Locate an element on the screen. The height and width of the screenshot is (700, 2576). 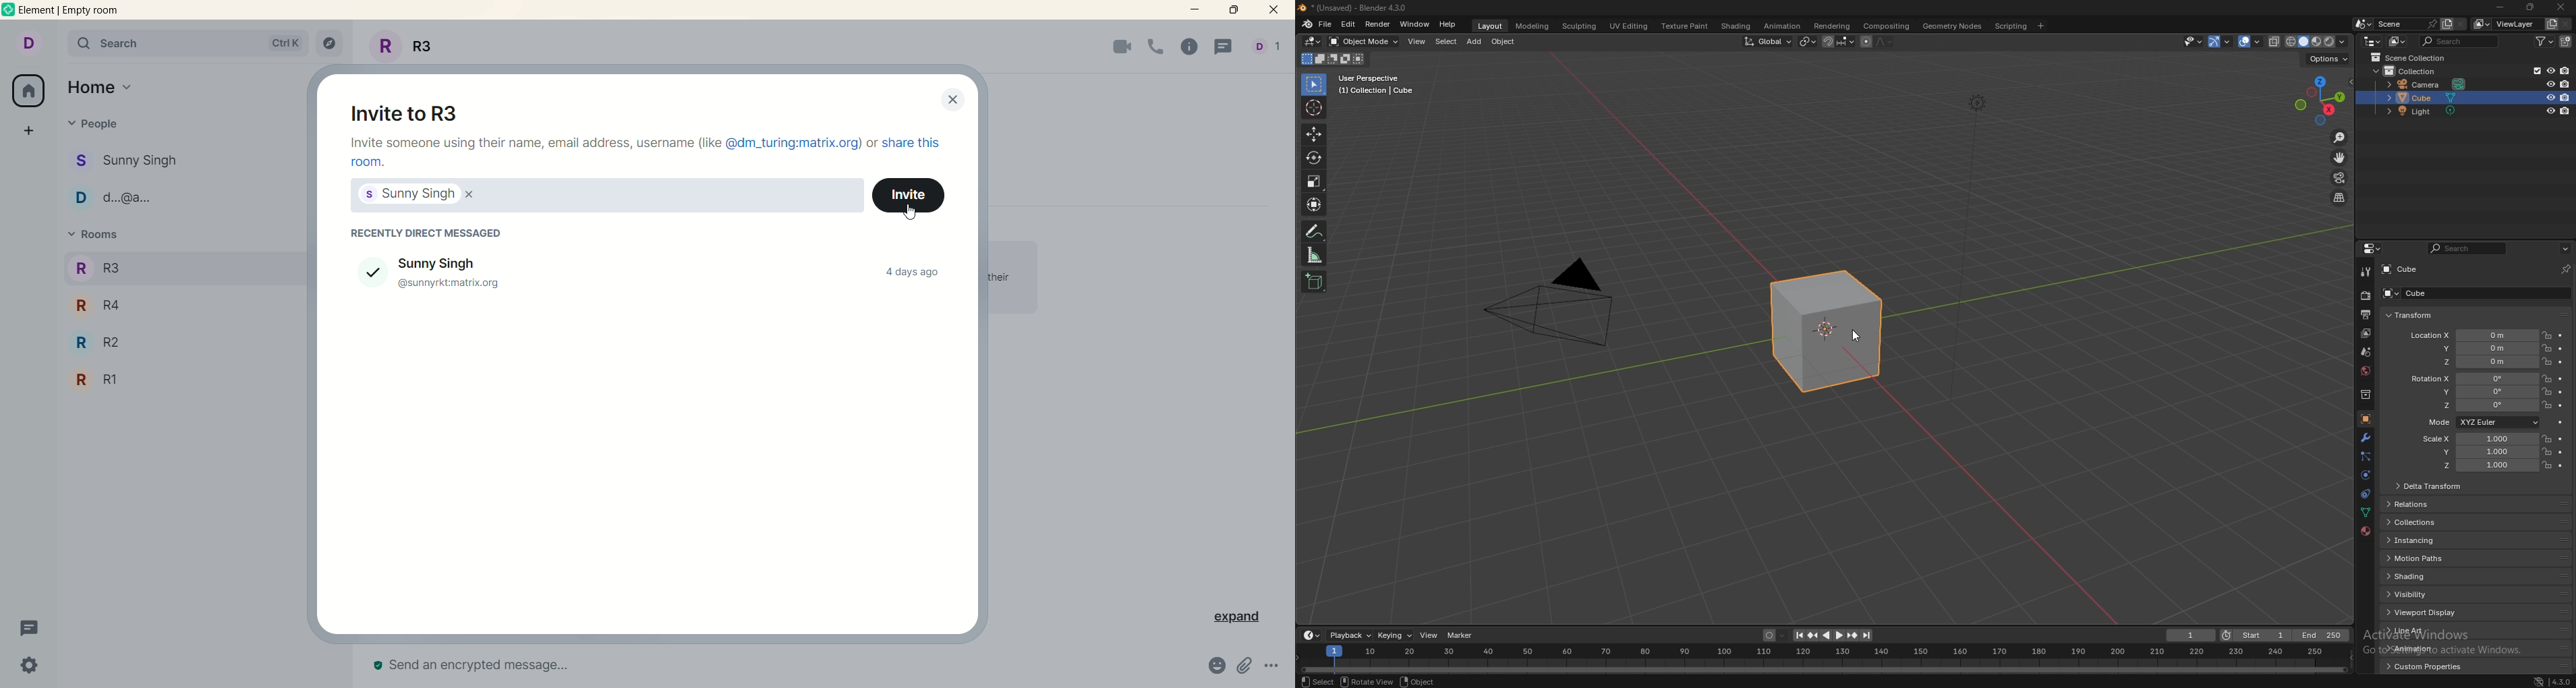
home is located at coordinates (103, 88).